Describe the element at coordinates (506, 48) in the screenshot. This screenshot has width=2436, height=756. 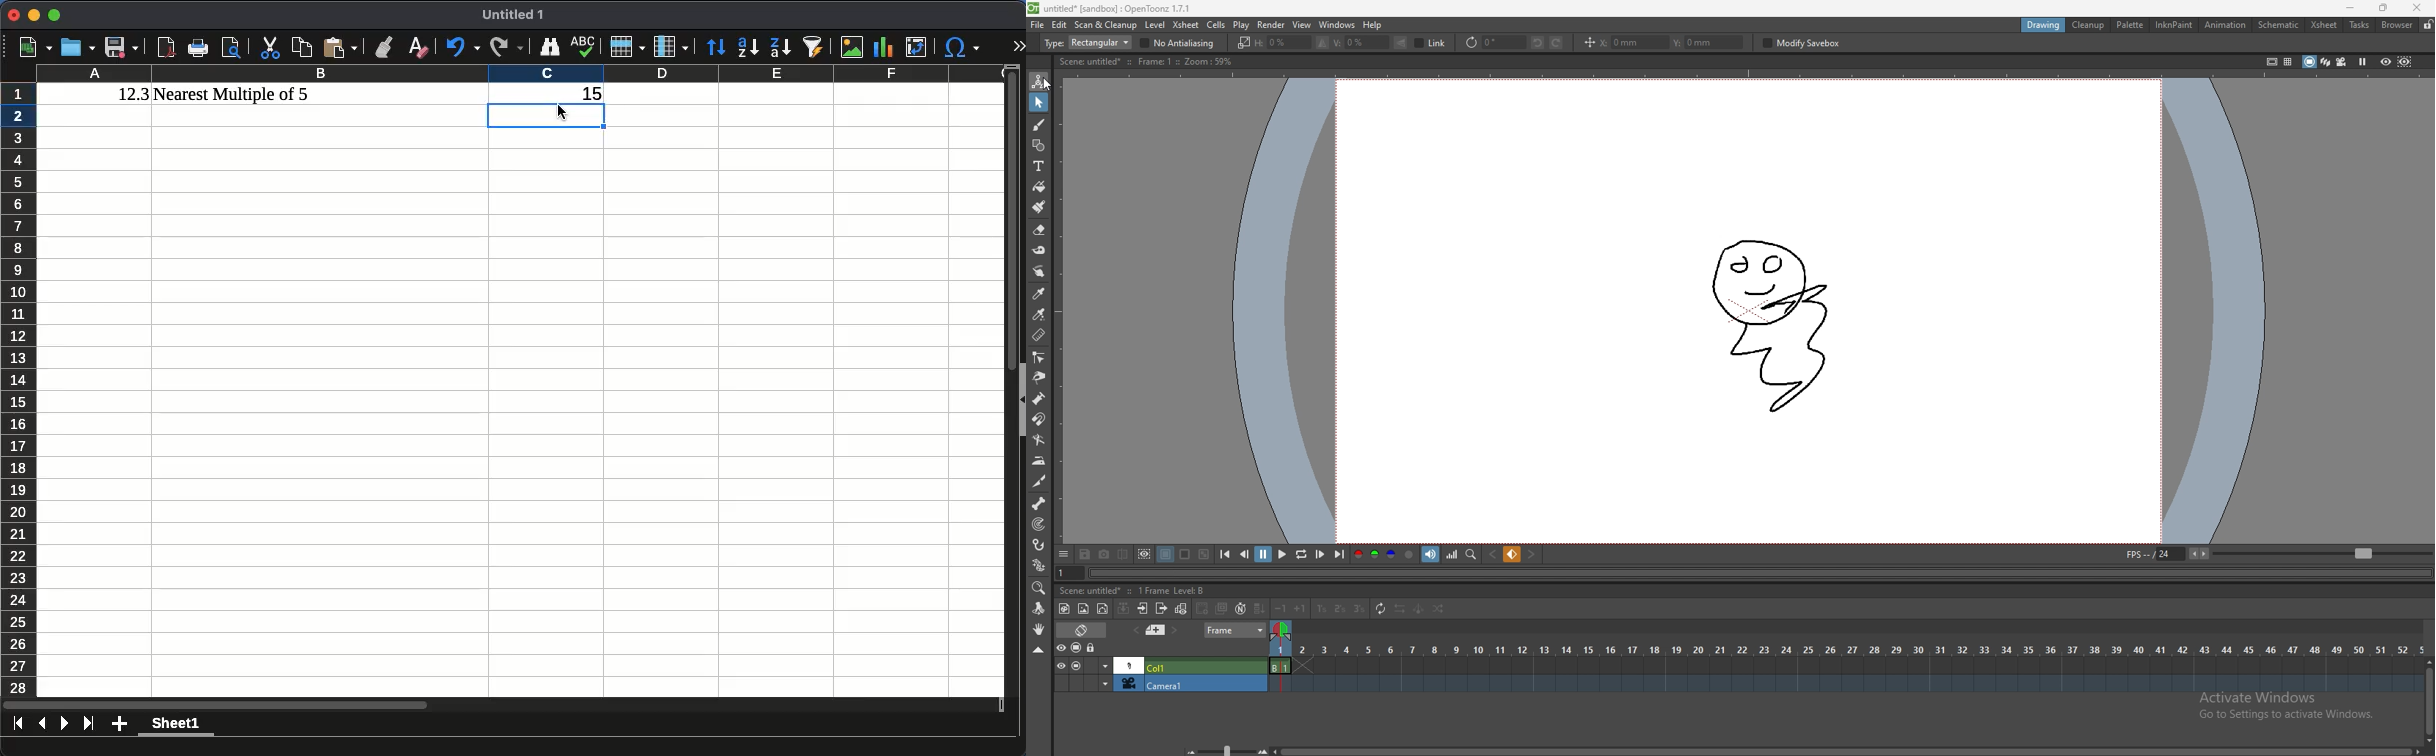
I see `redo` at that location.